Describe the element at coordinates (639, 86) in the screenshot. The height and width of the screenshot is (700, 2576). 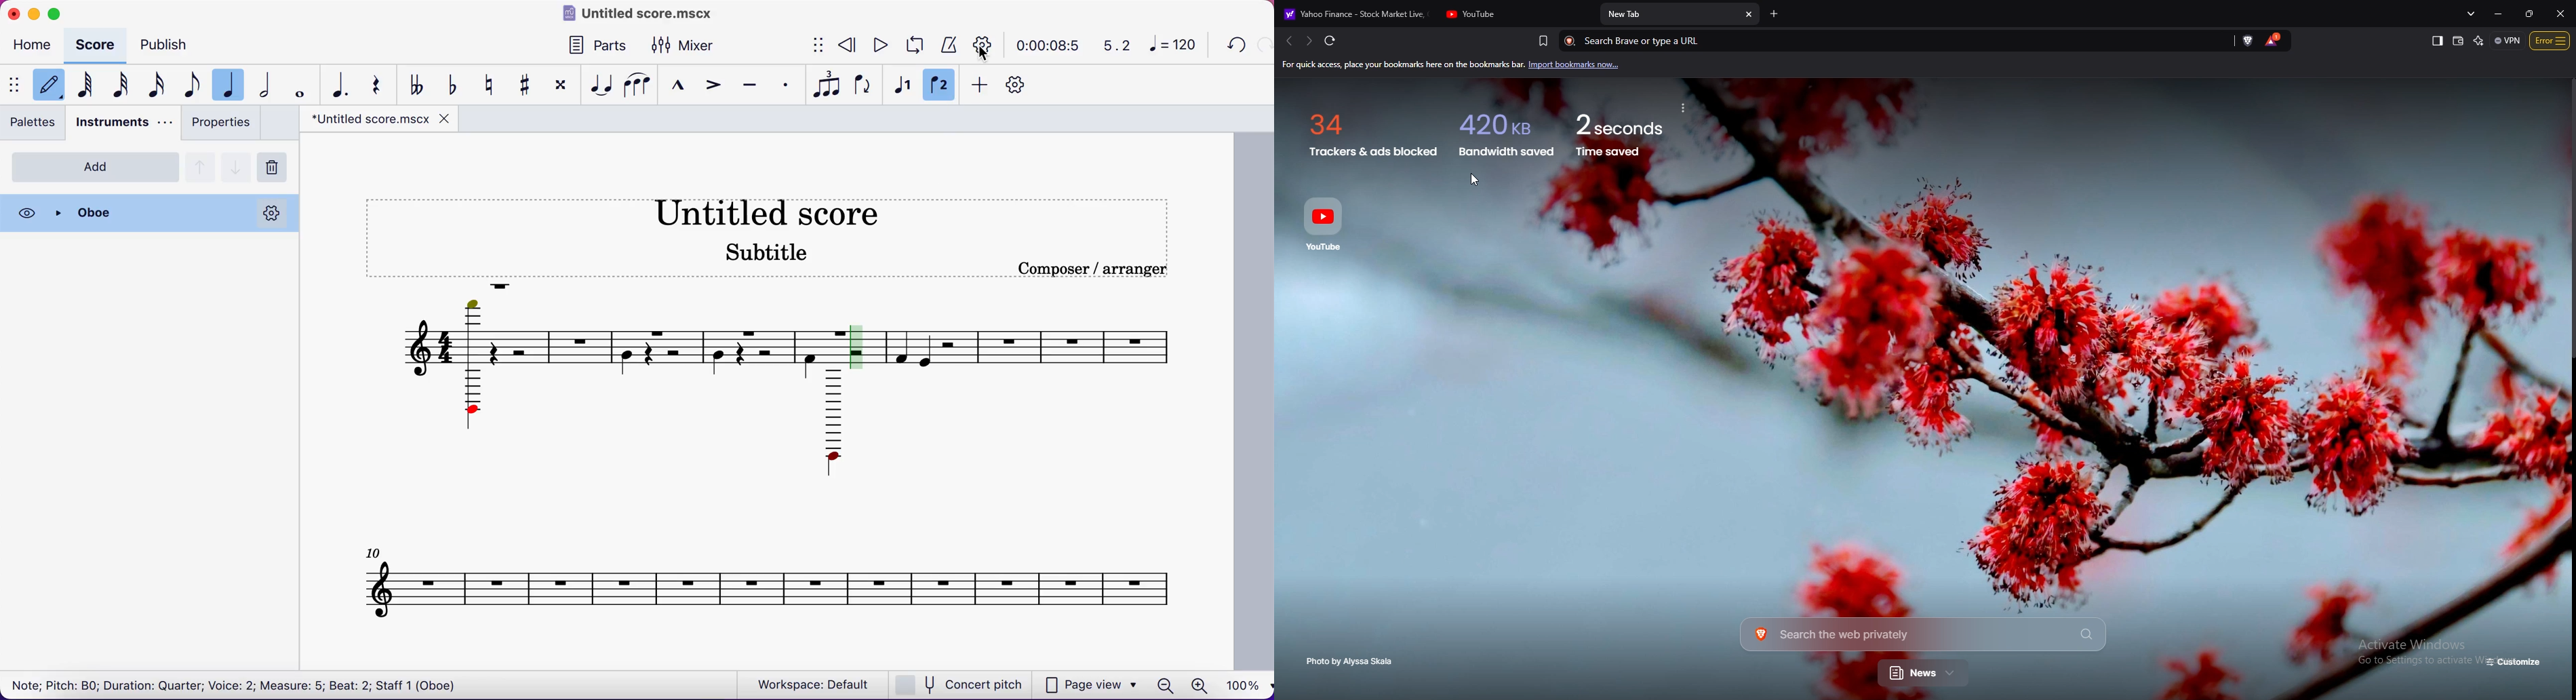
I see `slur` at that location.